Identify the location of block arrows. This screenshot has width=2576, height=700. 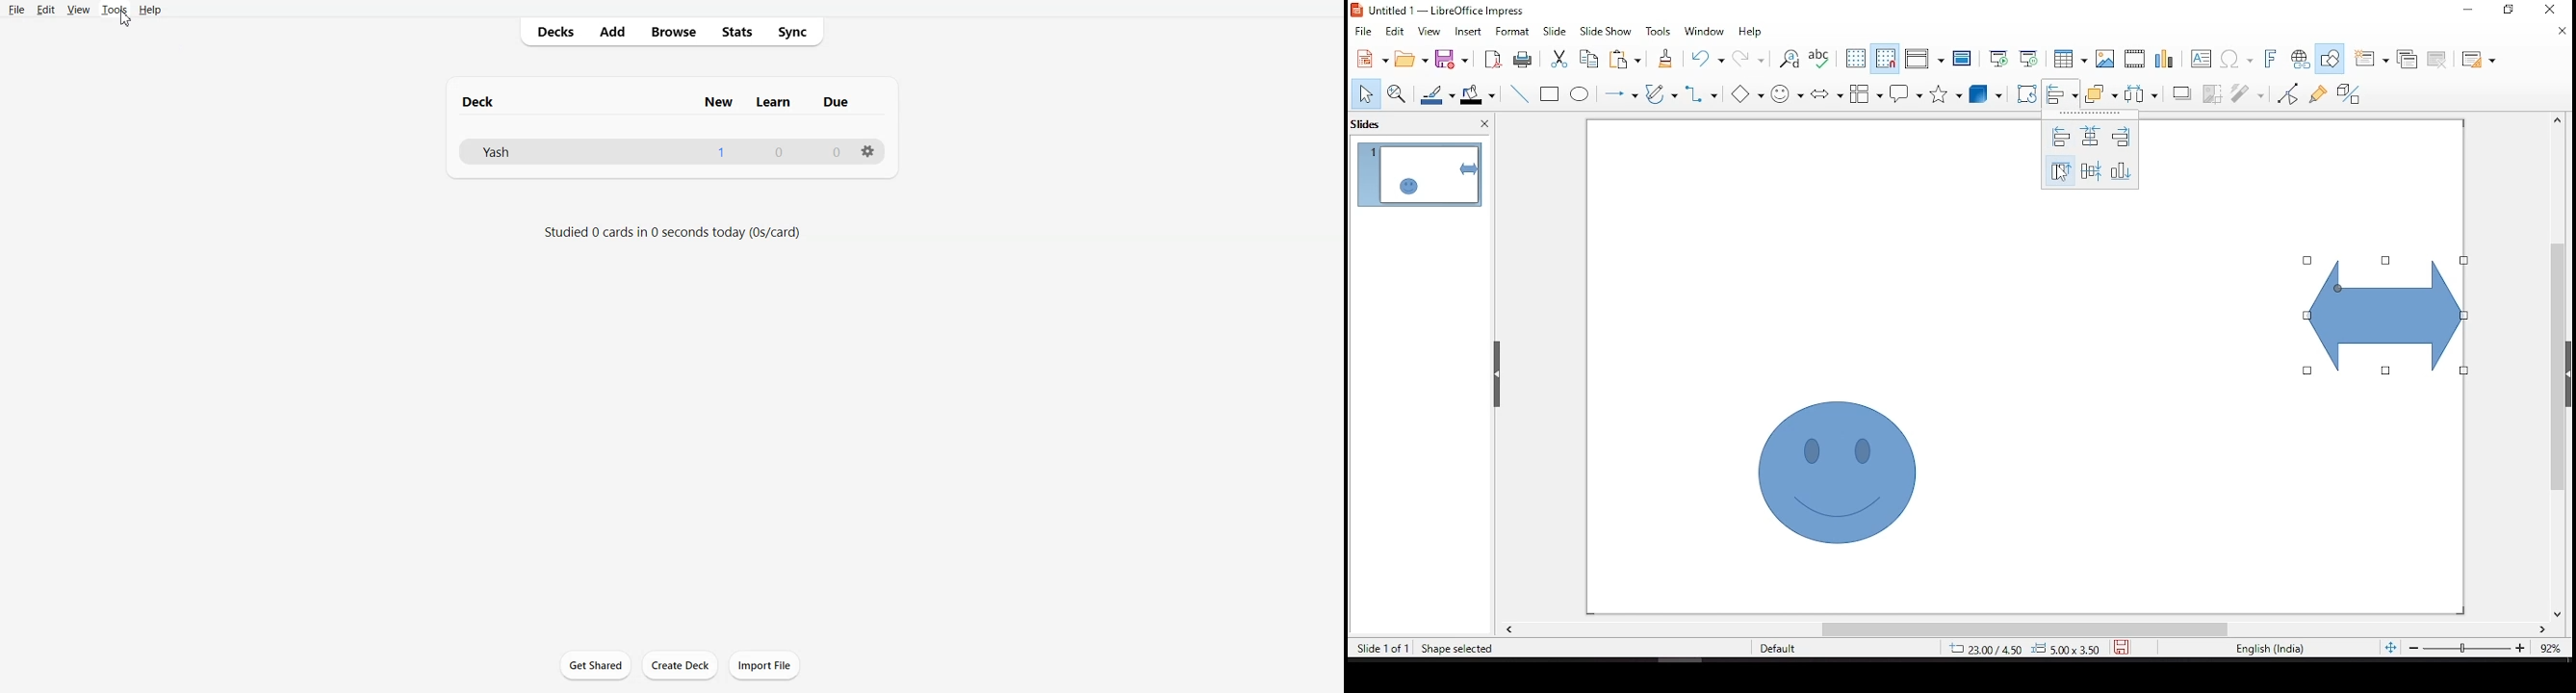
(1827, 95).